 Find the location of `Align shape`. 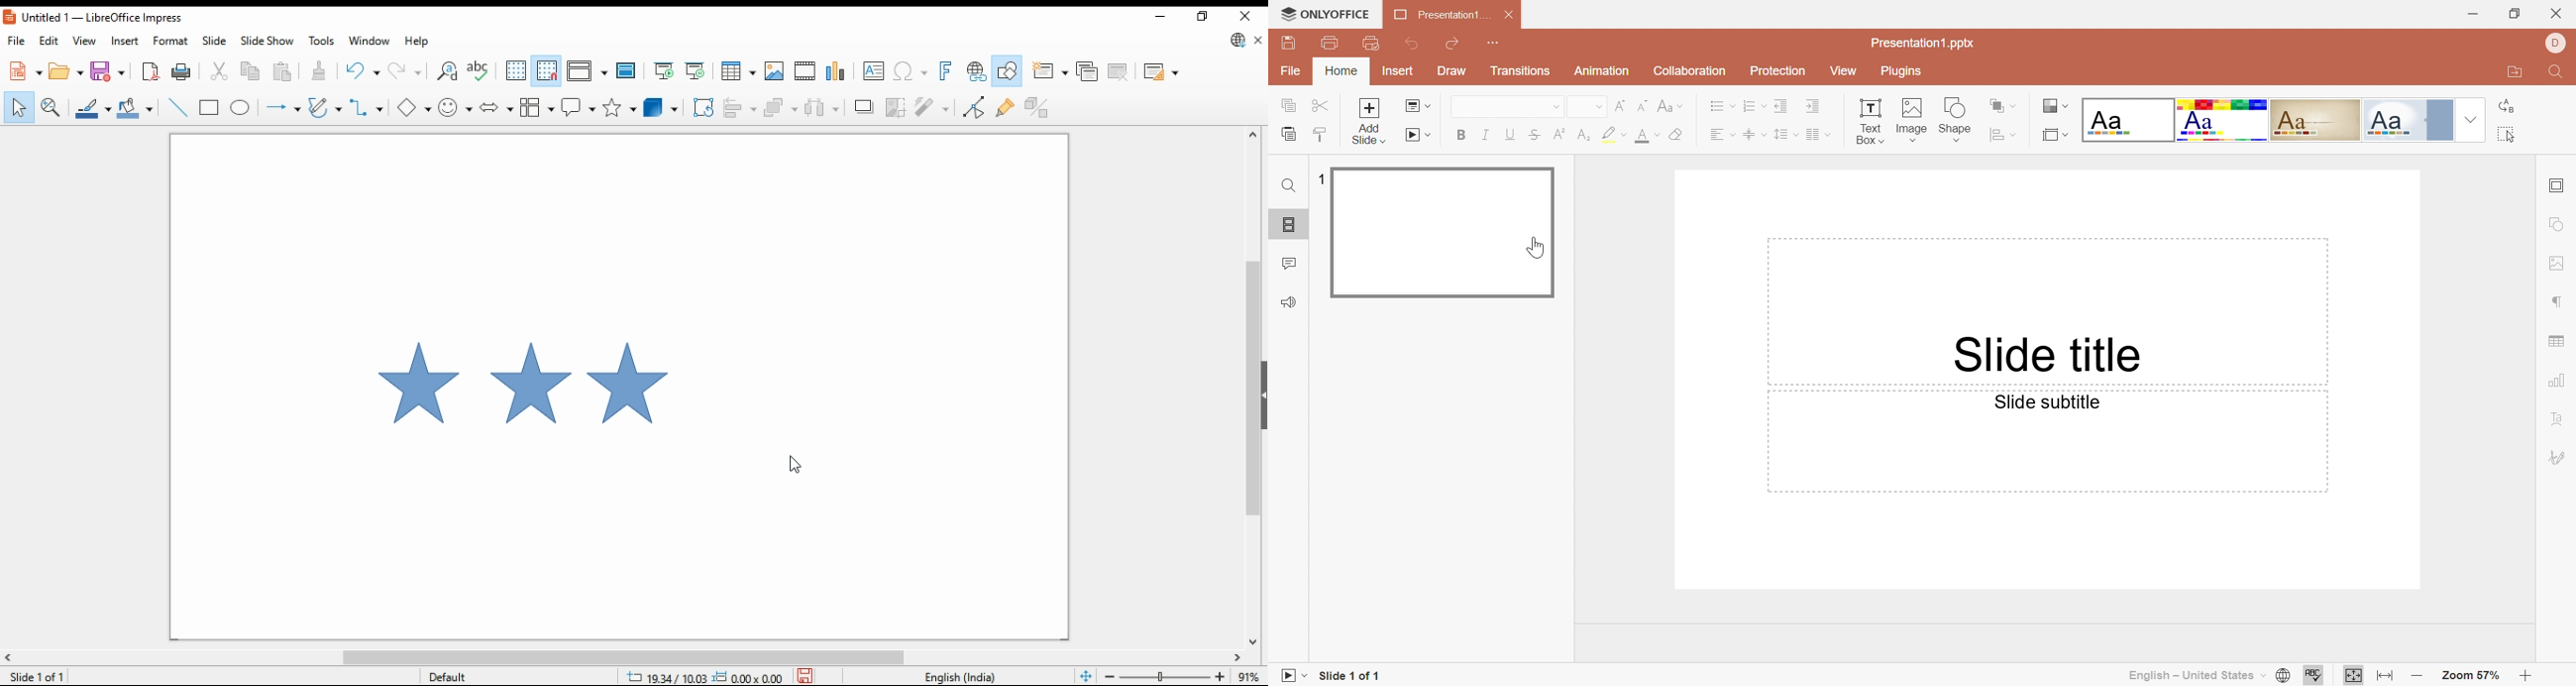

Align shape is located at coordinates (1996, 135).